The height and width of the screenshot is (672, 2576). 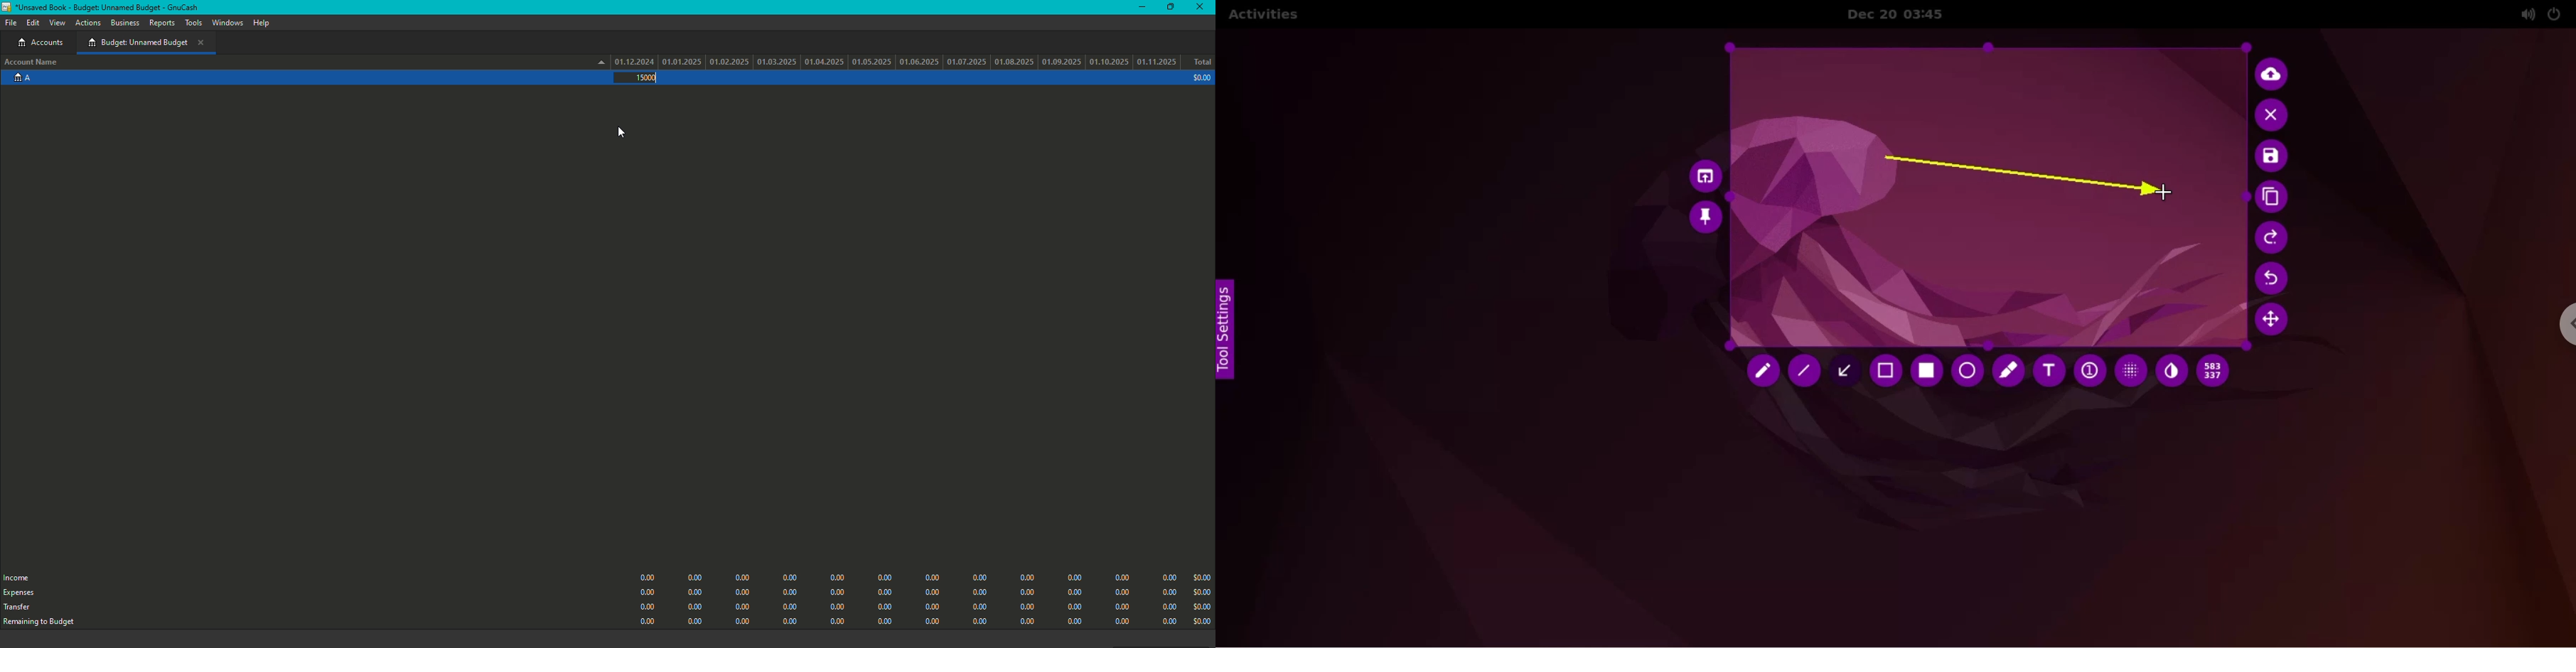 I want to click on Windows, so click(x=227, y=23).